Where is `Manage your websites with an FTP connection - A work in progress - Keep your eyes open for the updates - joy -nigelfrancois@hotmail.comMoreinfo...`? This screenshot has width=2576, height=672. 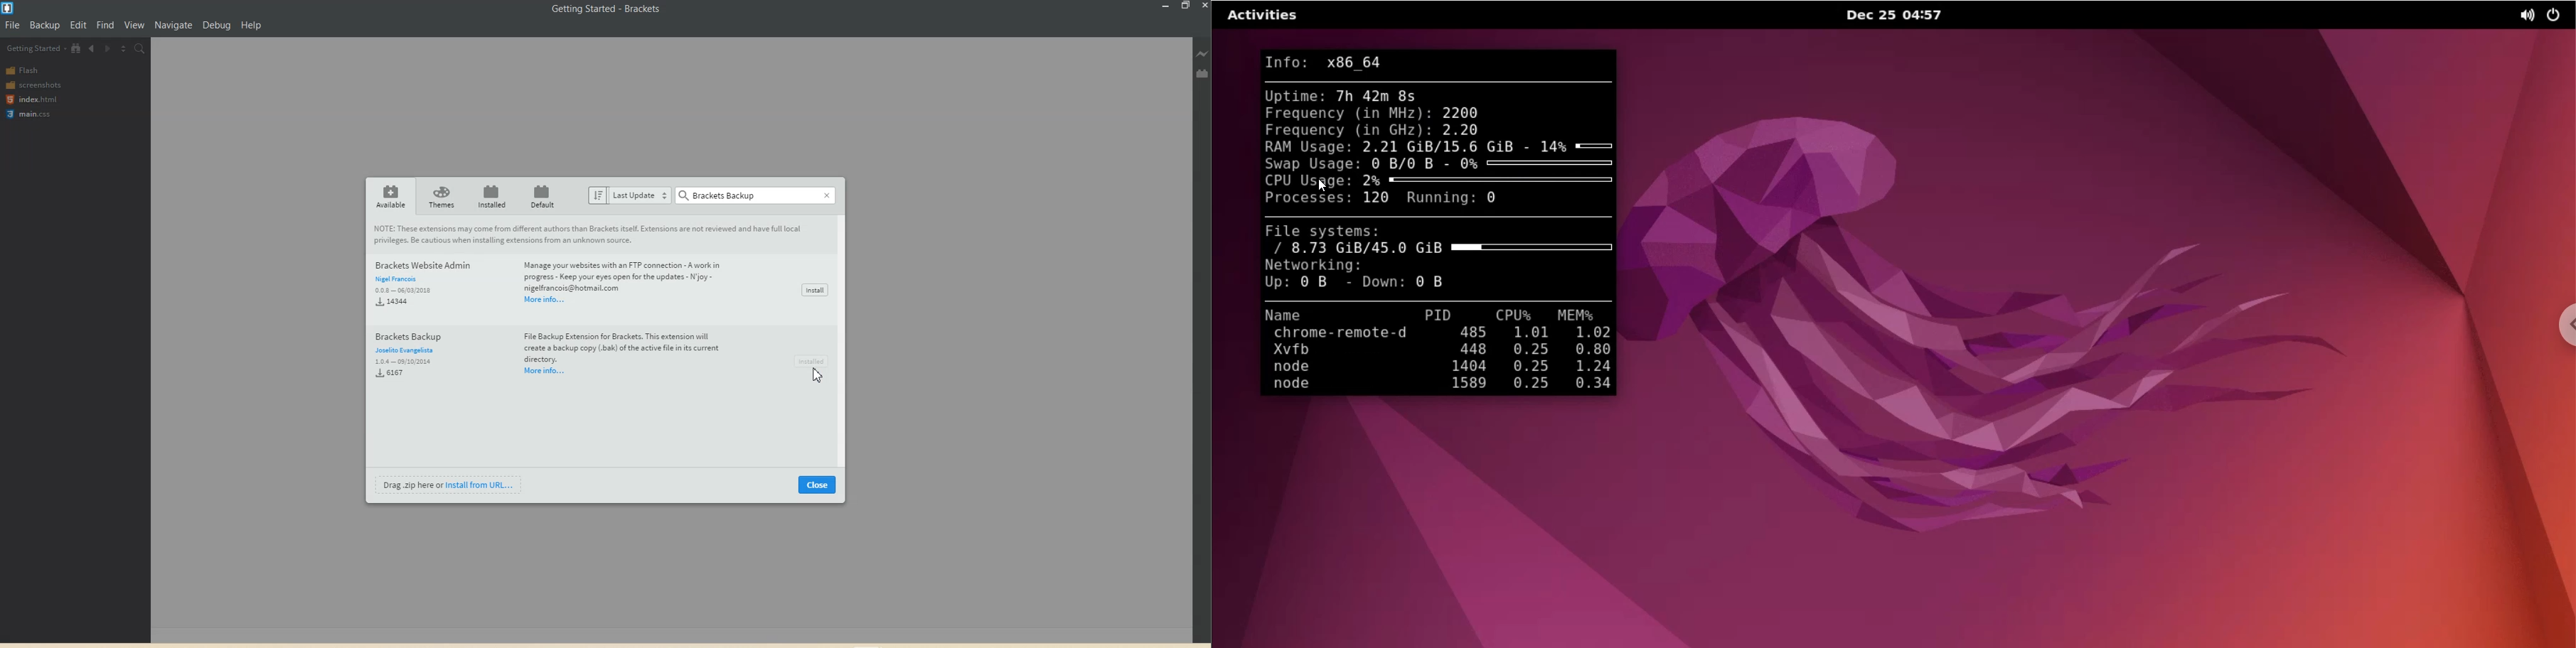 Manage your websites with an FTP connection - A work in progress - Keep your eyes open for the updates - joy -nigelfrancois@hotmail.comMoreinfo... is located at coordinates (629, 282).